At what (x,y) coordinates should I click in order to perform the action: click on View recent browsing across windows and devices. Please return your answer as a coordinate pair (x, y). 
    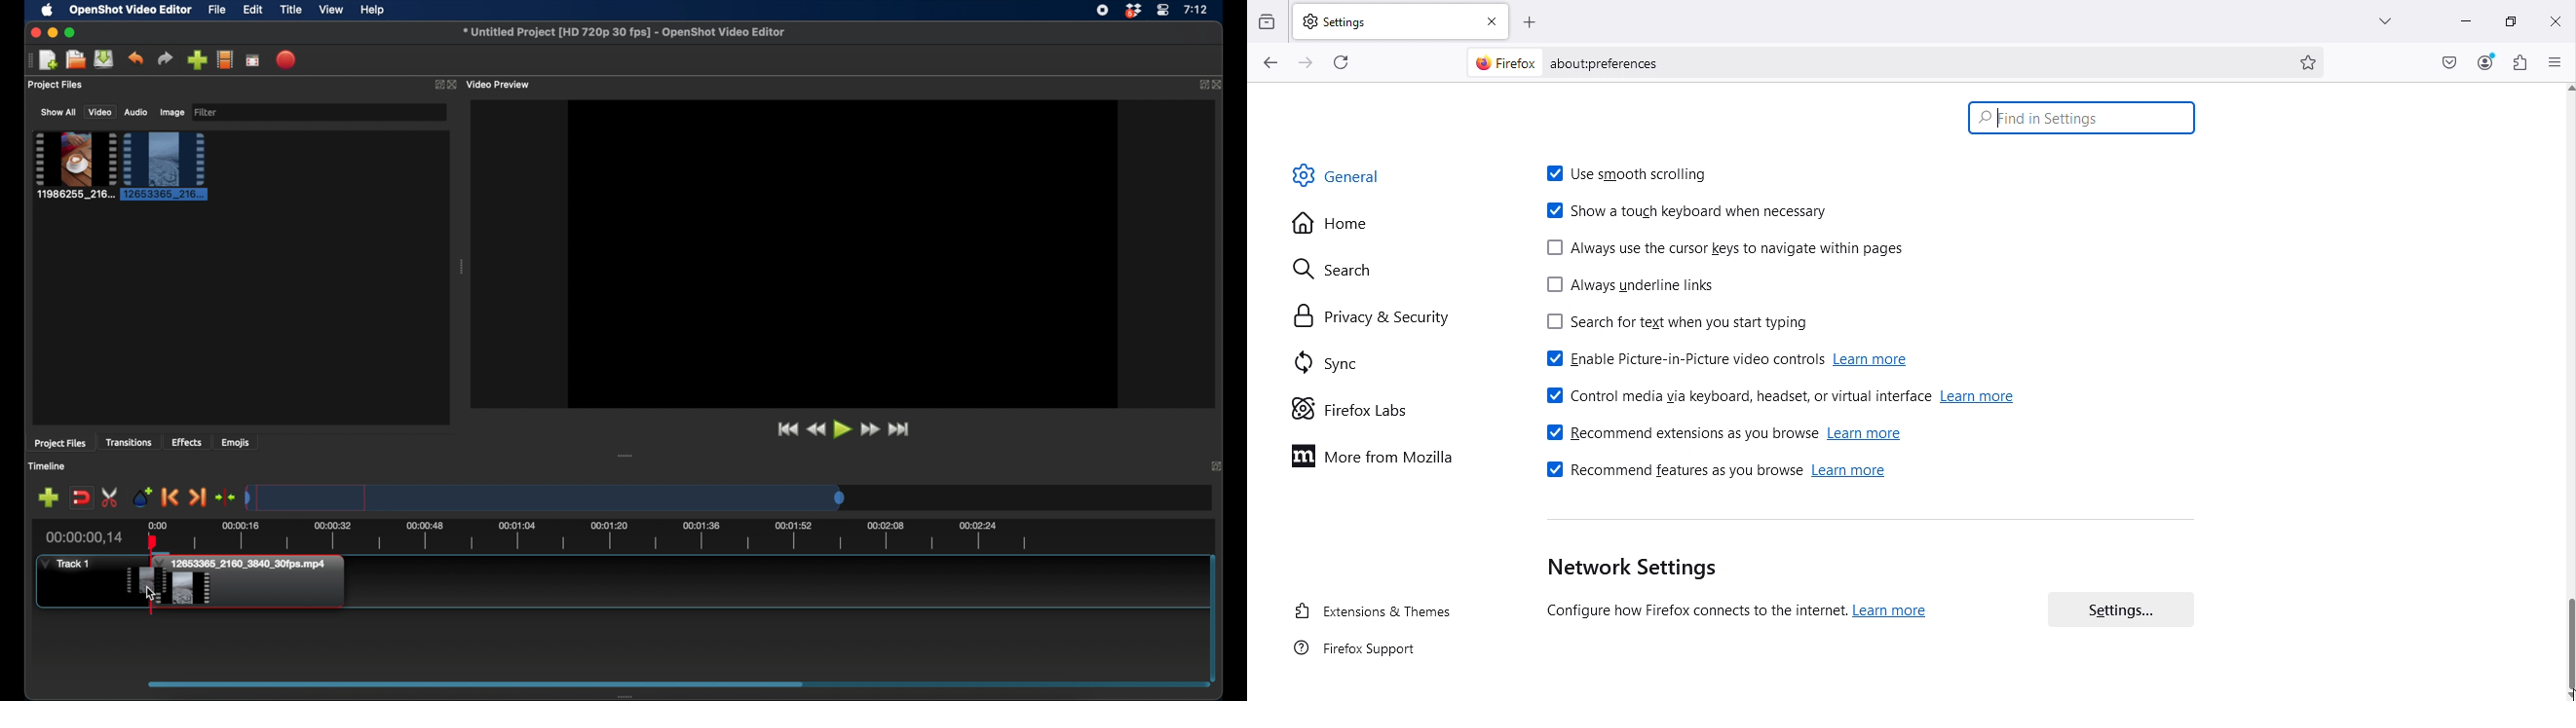
    Looking at the image, I should click on (1269, 19).